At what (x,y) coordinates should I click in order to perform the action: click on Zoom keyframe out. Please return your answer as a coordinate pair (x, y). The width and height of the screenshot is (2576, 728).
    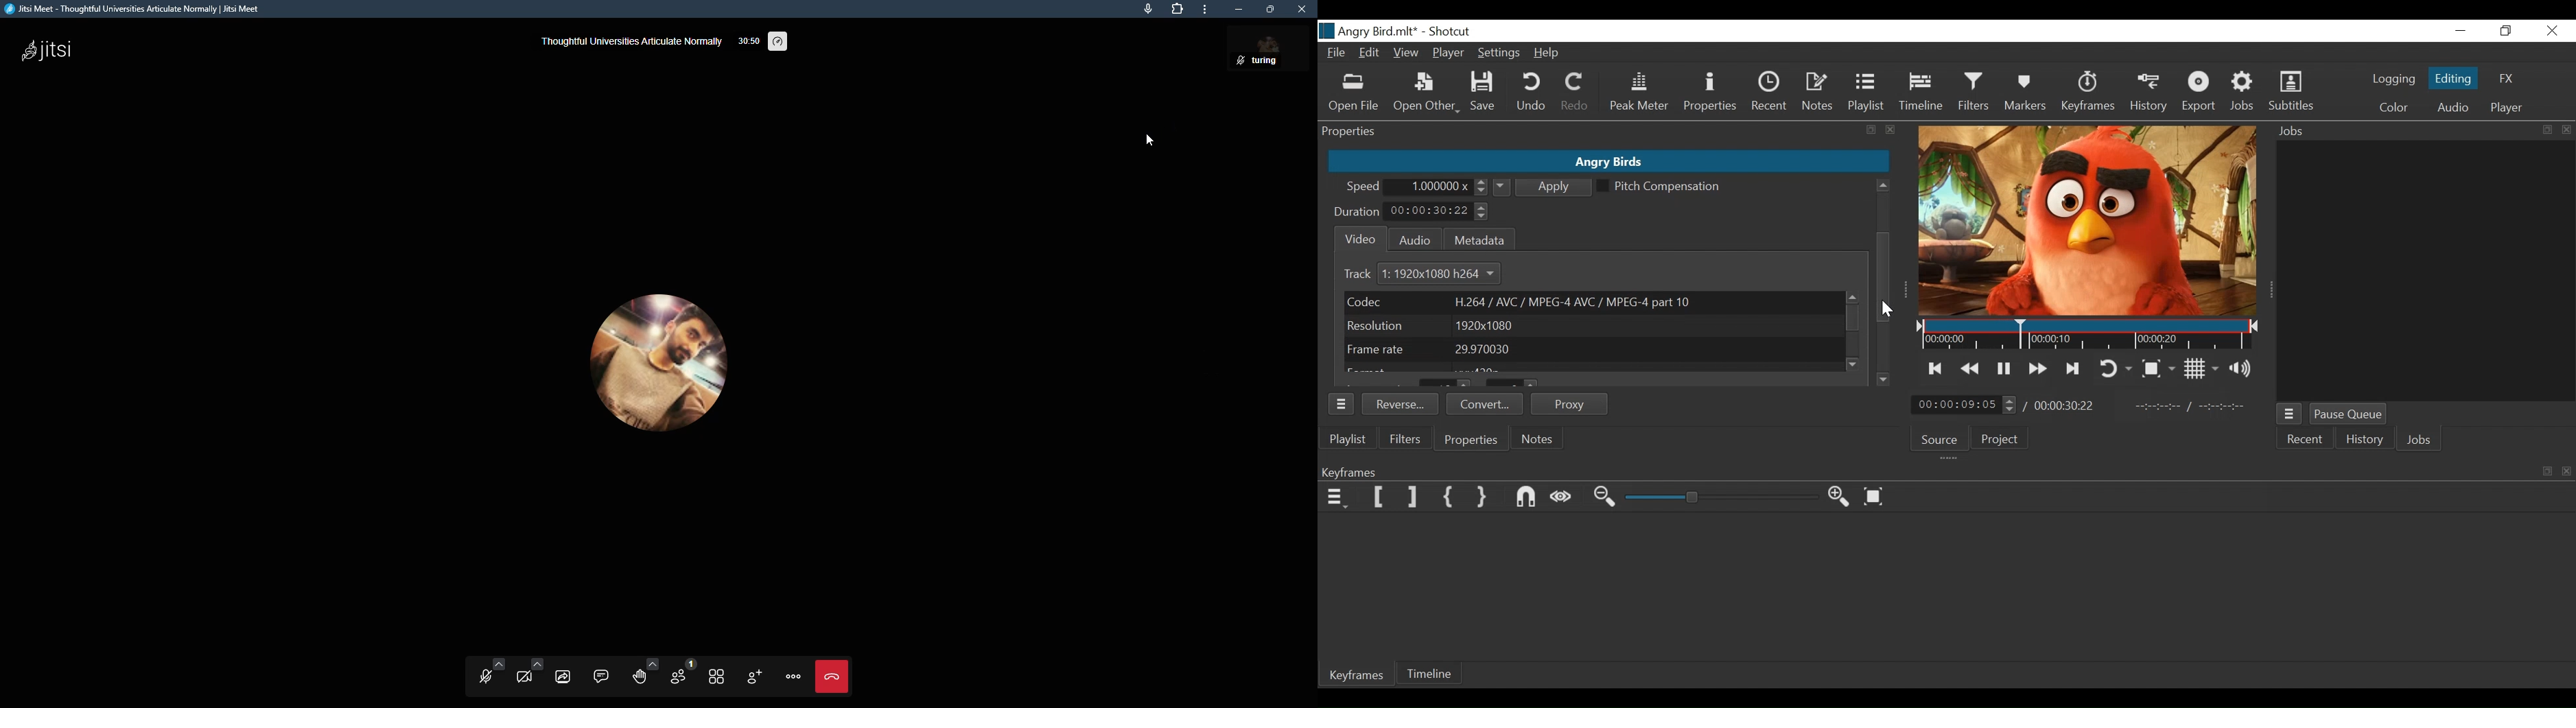
    Looking at the image, I should click on (1607, 498).